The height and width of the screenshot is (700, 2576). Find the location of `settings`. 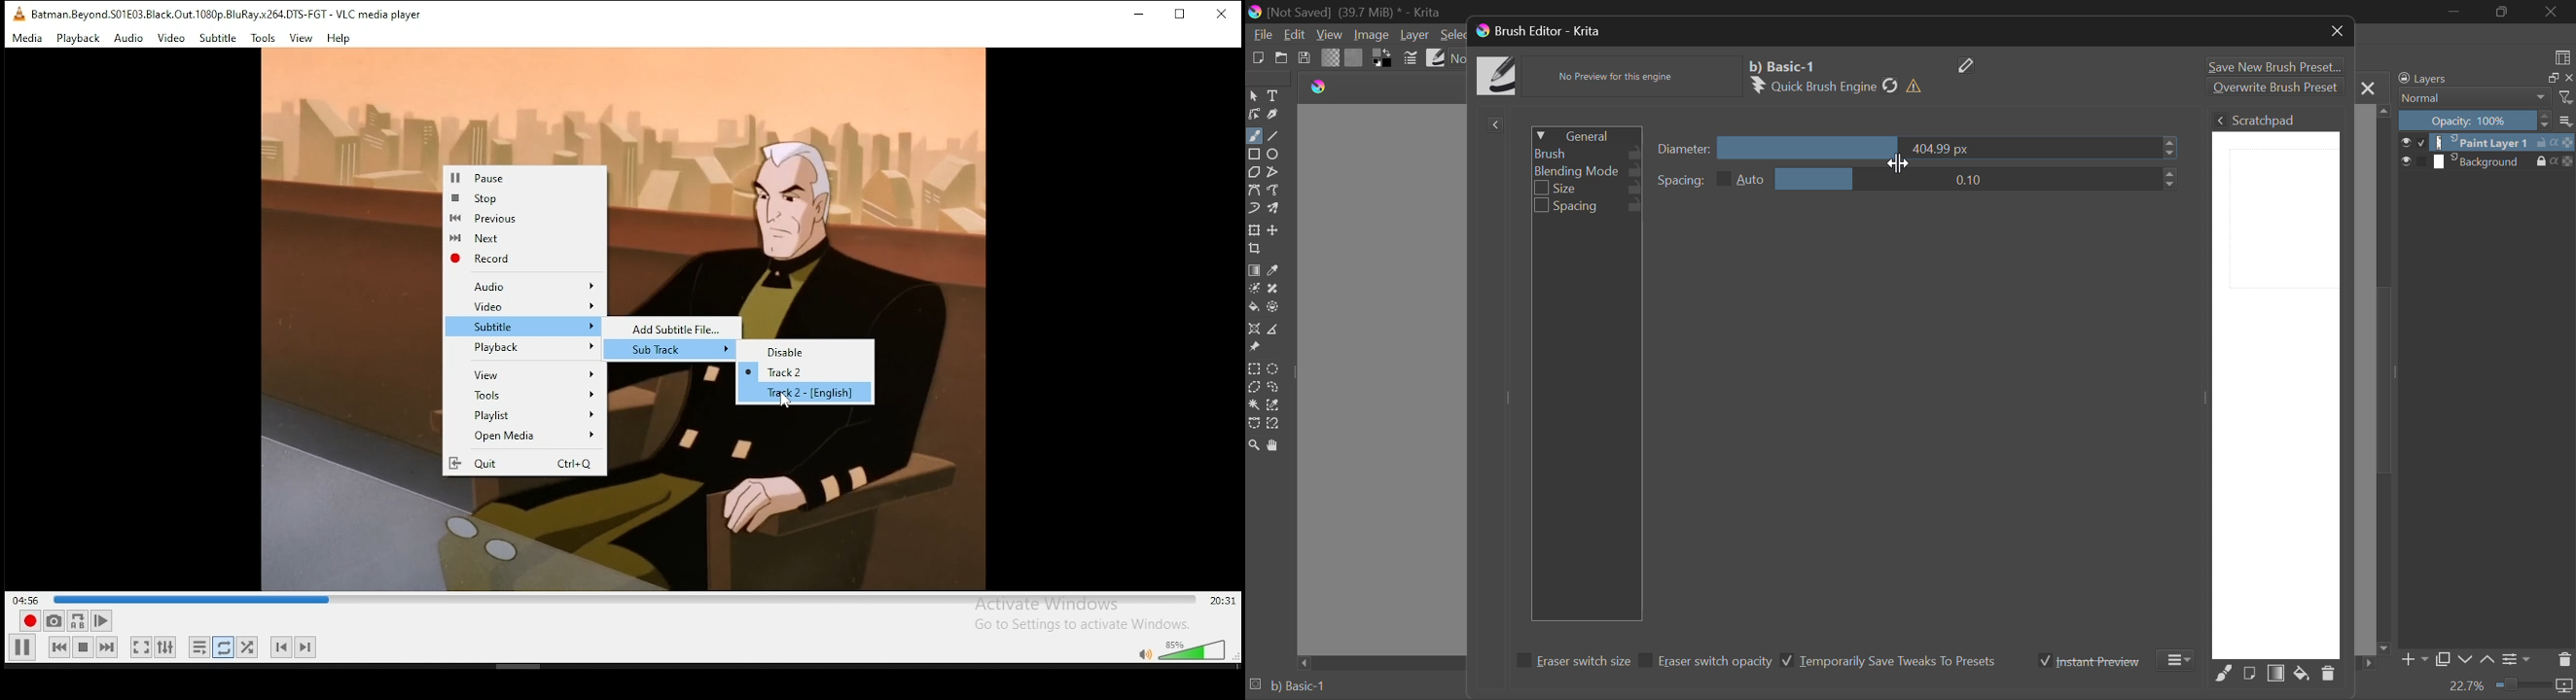

settings is located at coordinates (170, 647).